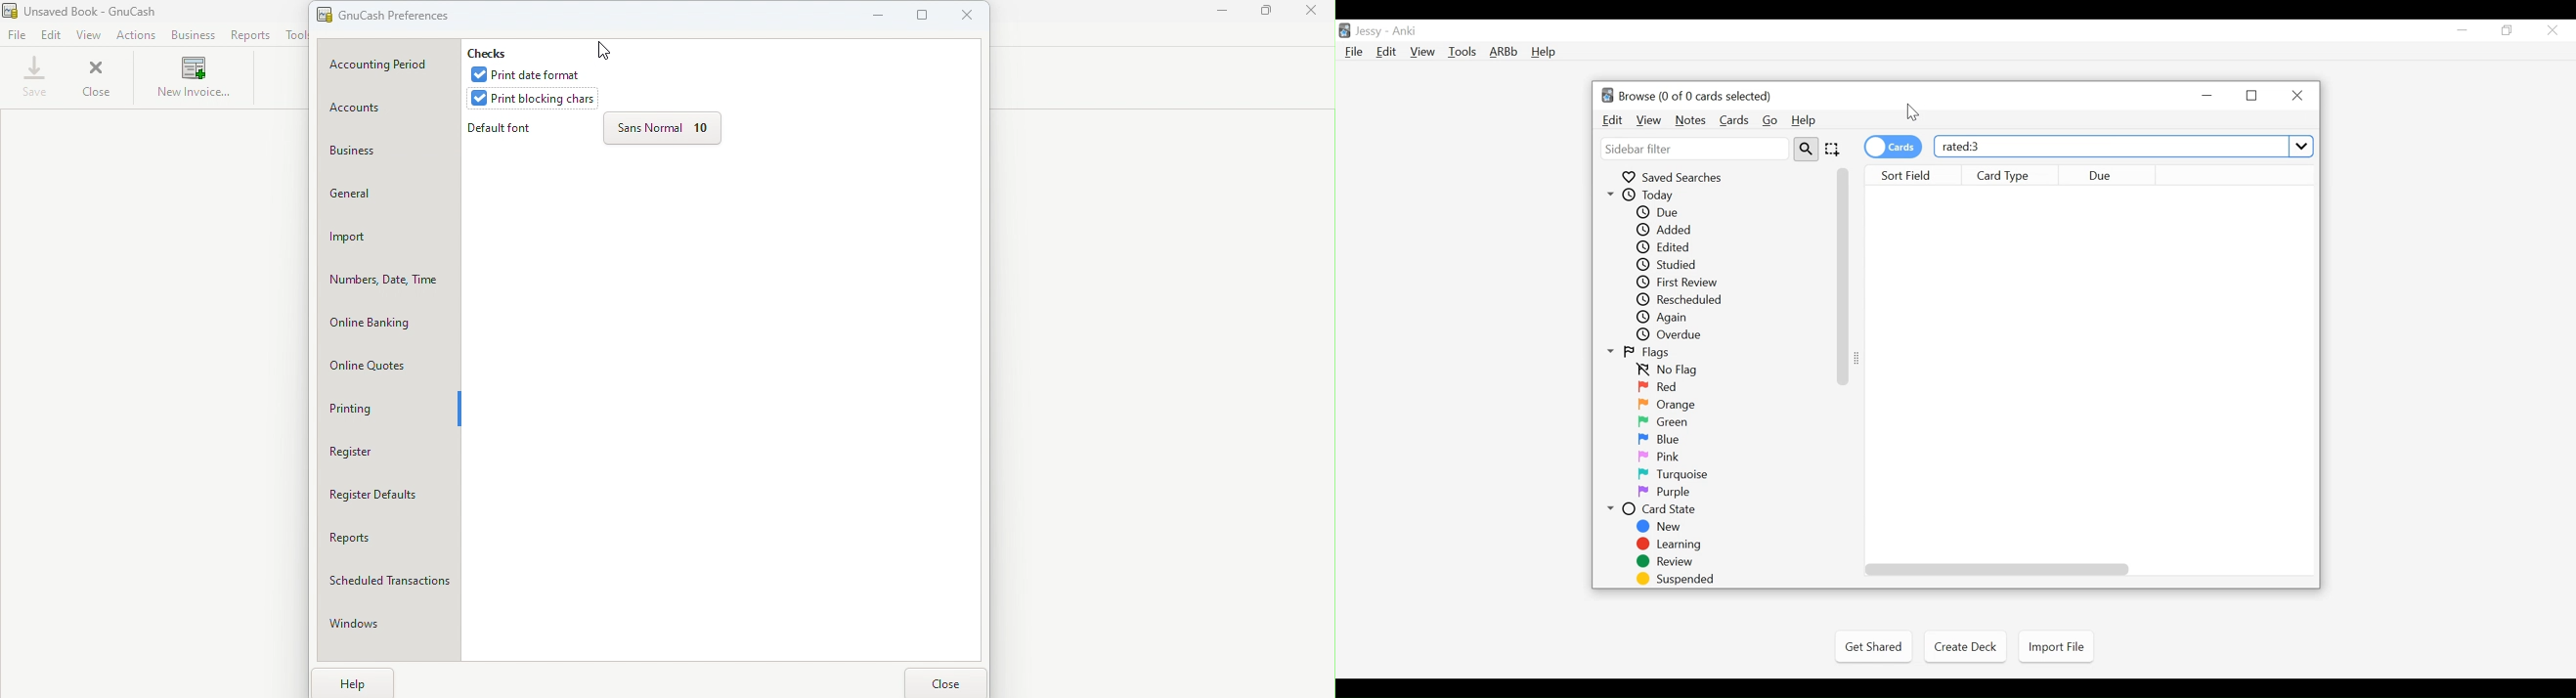 This screenshot has width=2576, height=700. What do you see at coordinates (1357, 53) in the screenshot?
I see `File` at bounding box center [1357, 53].